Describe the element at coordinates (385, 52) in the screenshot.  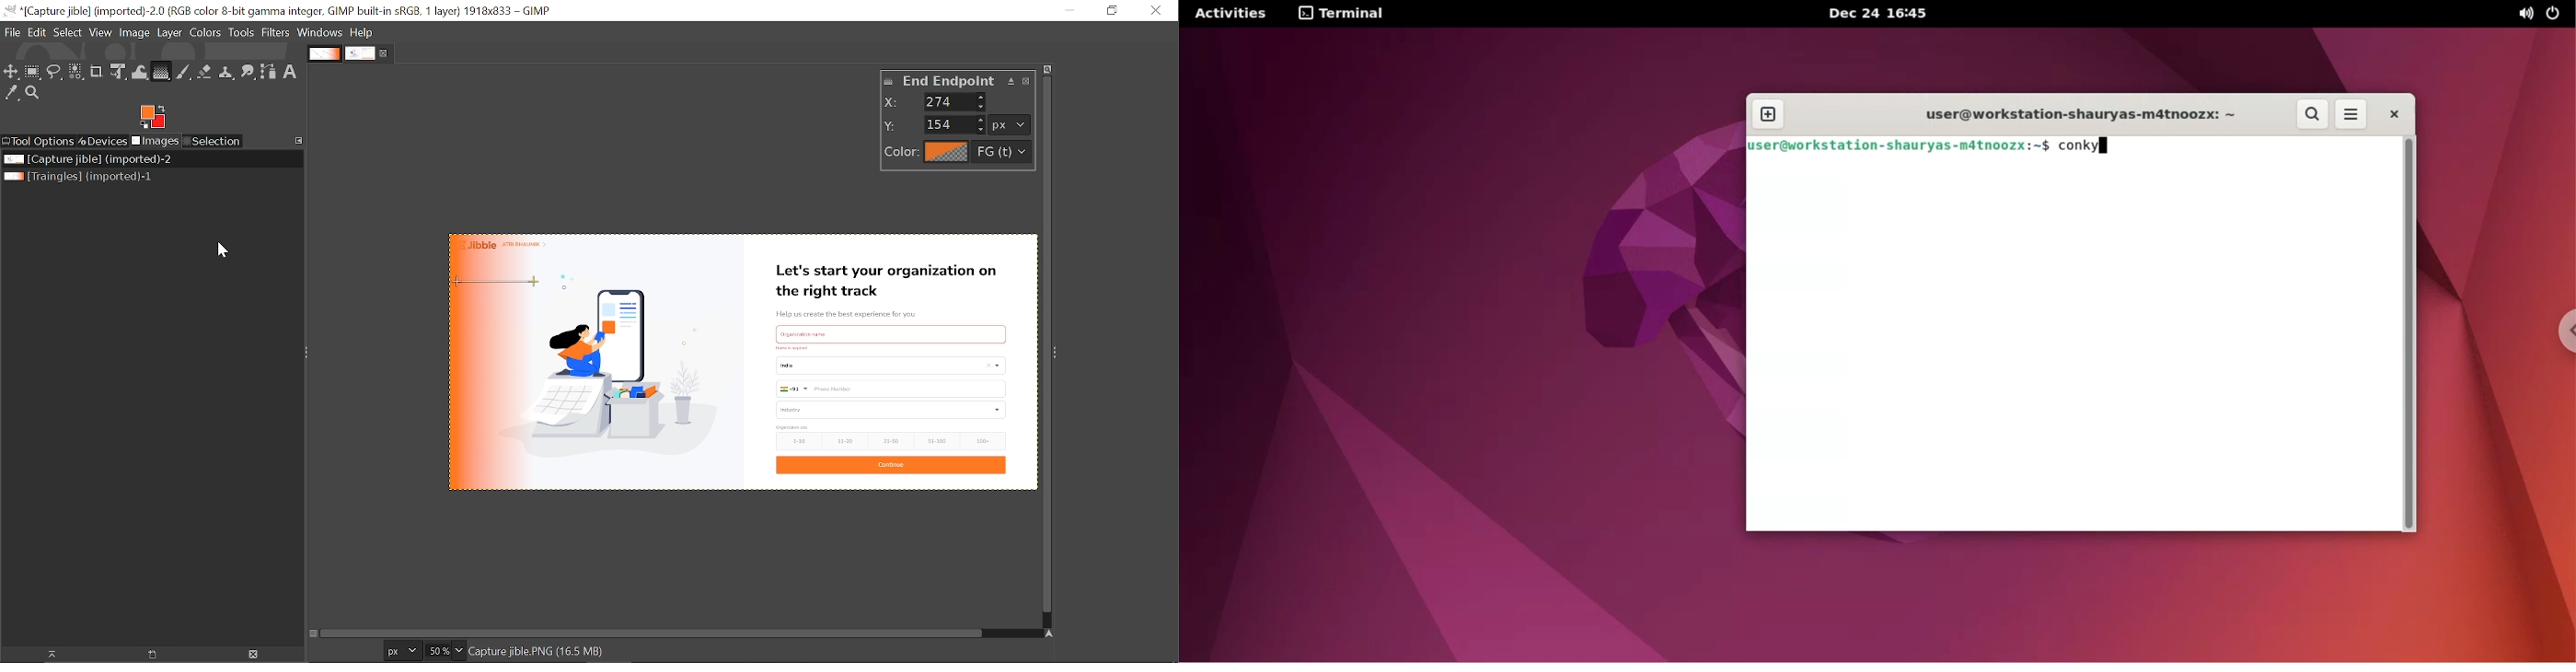
I see `Close current tab` at that location.